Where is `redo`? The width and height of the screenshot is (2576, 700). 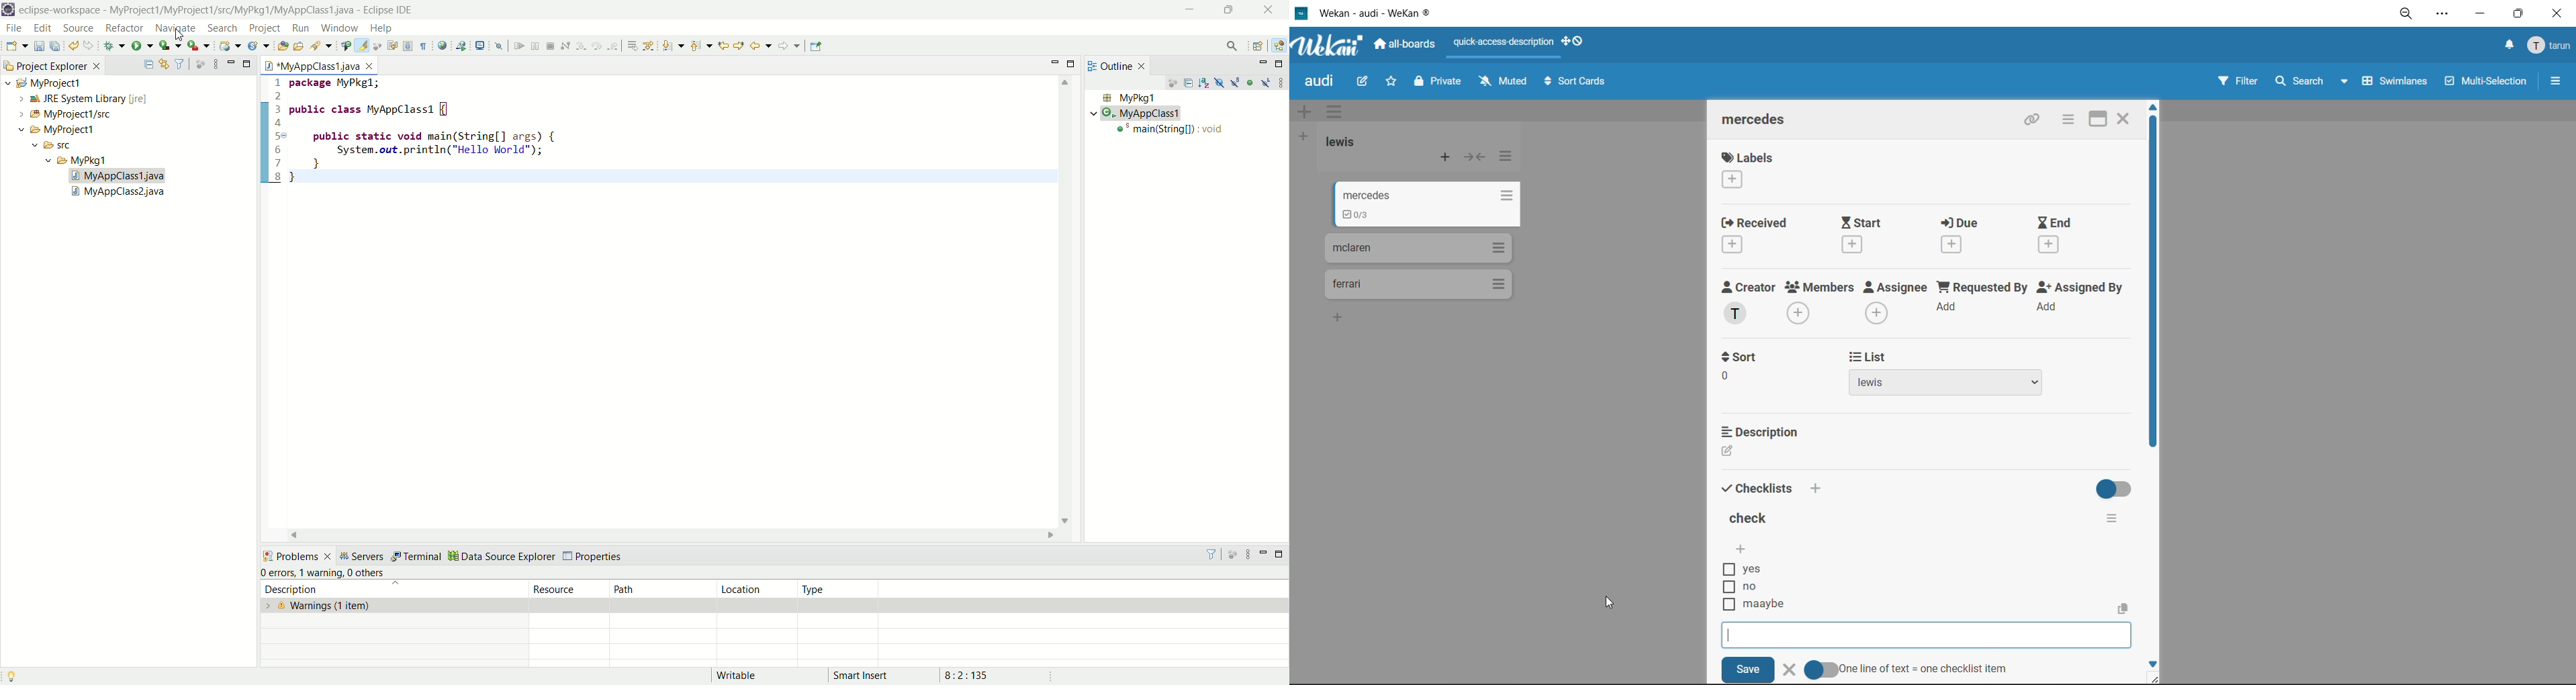
redo is located at coordinates (89, 46).